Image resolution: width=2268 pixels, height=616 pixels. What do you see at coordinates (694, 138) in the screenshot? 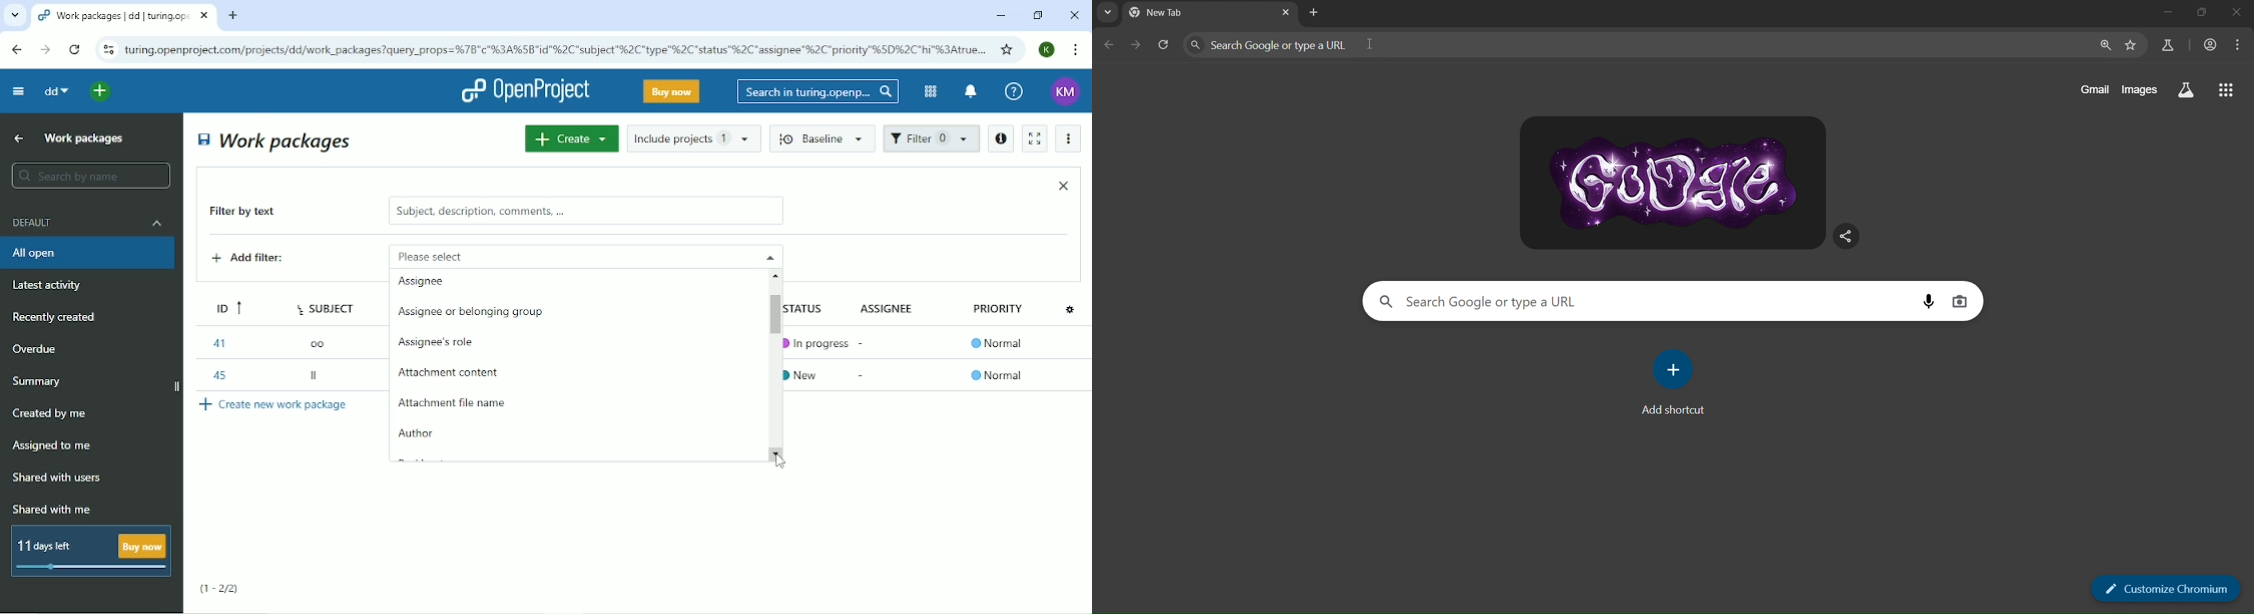
I see `Include projects 1` at bounding box center [694, 138].